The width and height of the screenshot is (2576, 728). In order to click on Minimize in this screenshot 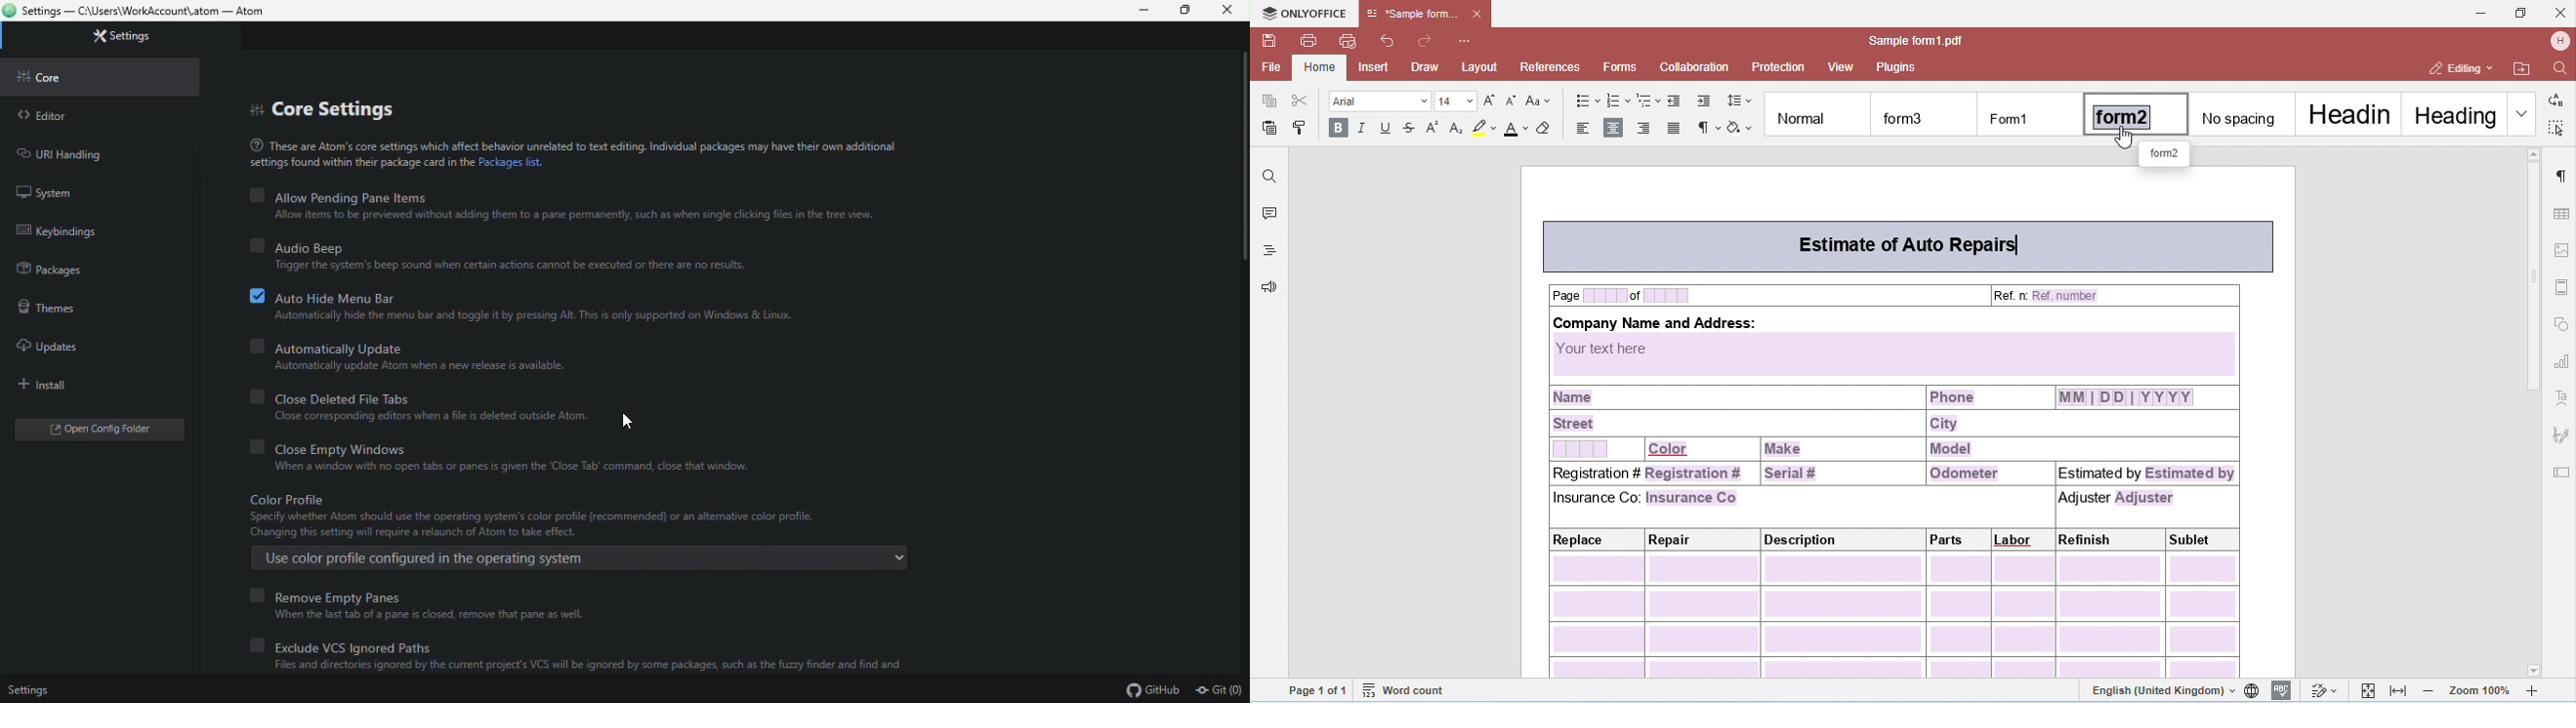, I will do `click(1145, 11)`.